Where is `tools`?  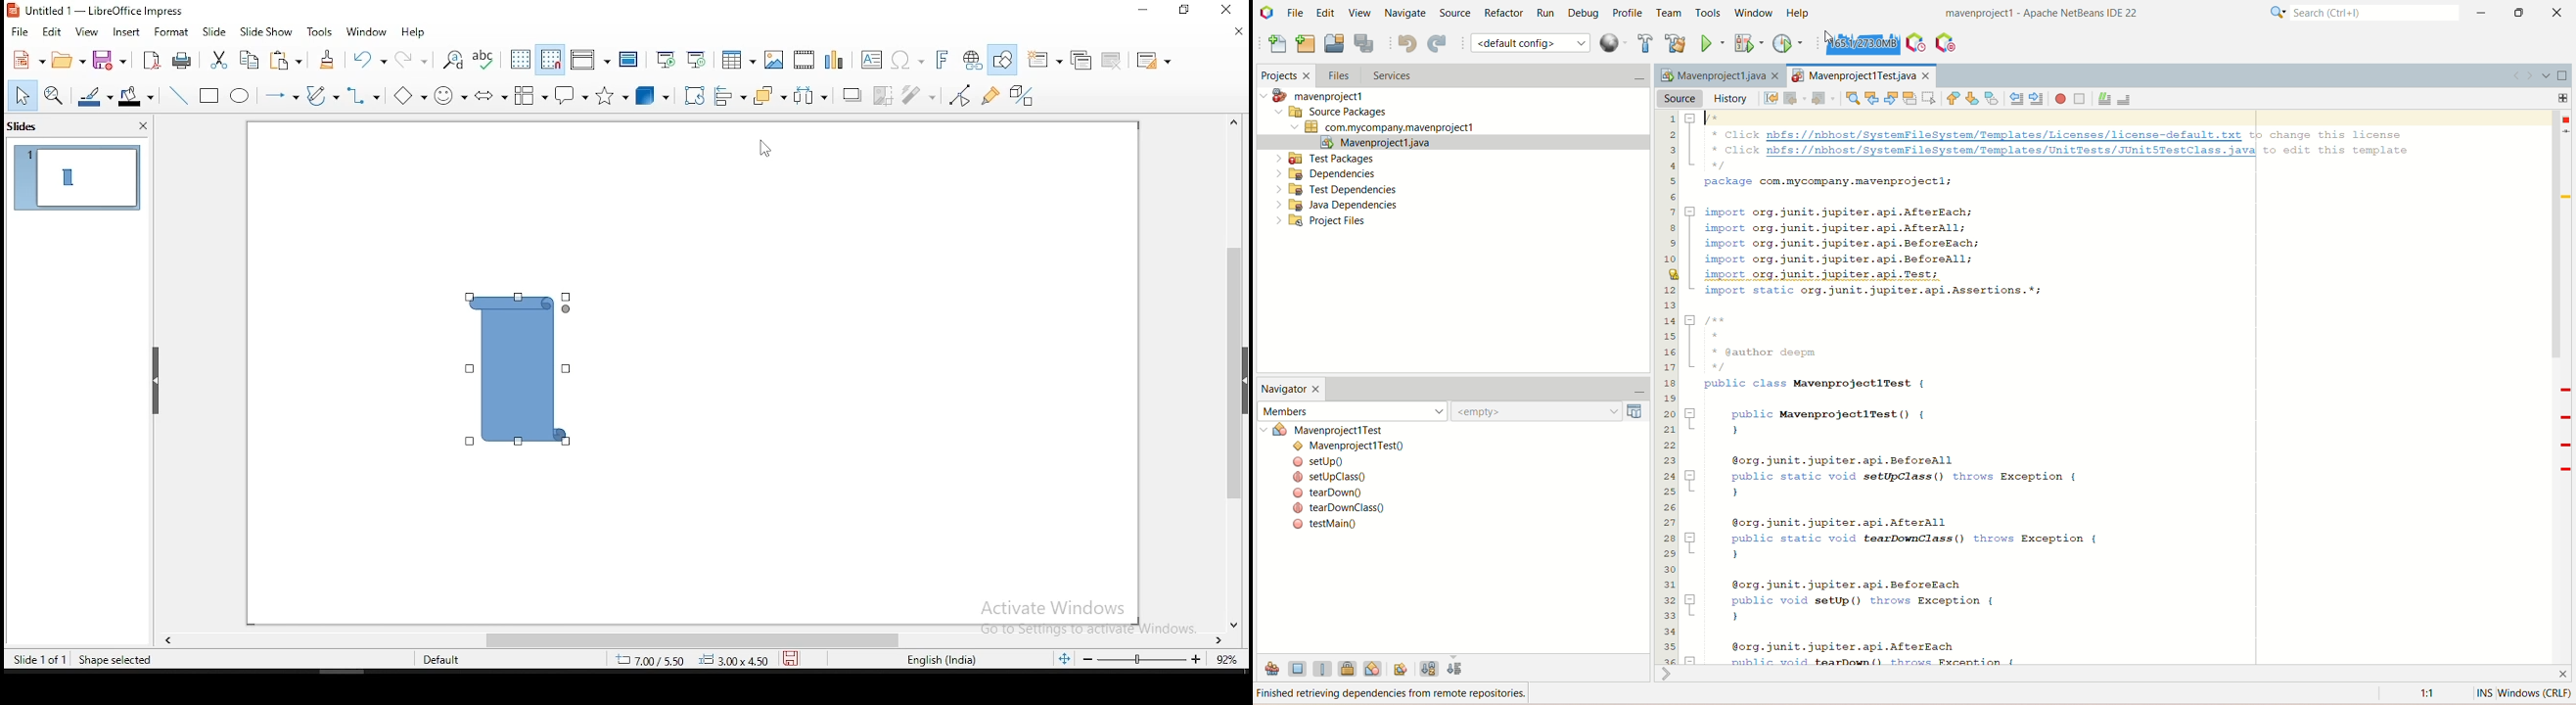
tools is located at coordinates (321, 33).